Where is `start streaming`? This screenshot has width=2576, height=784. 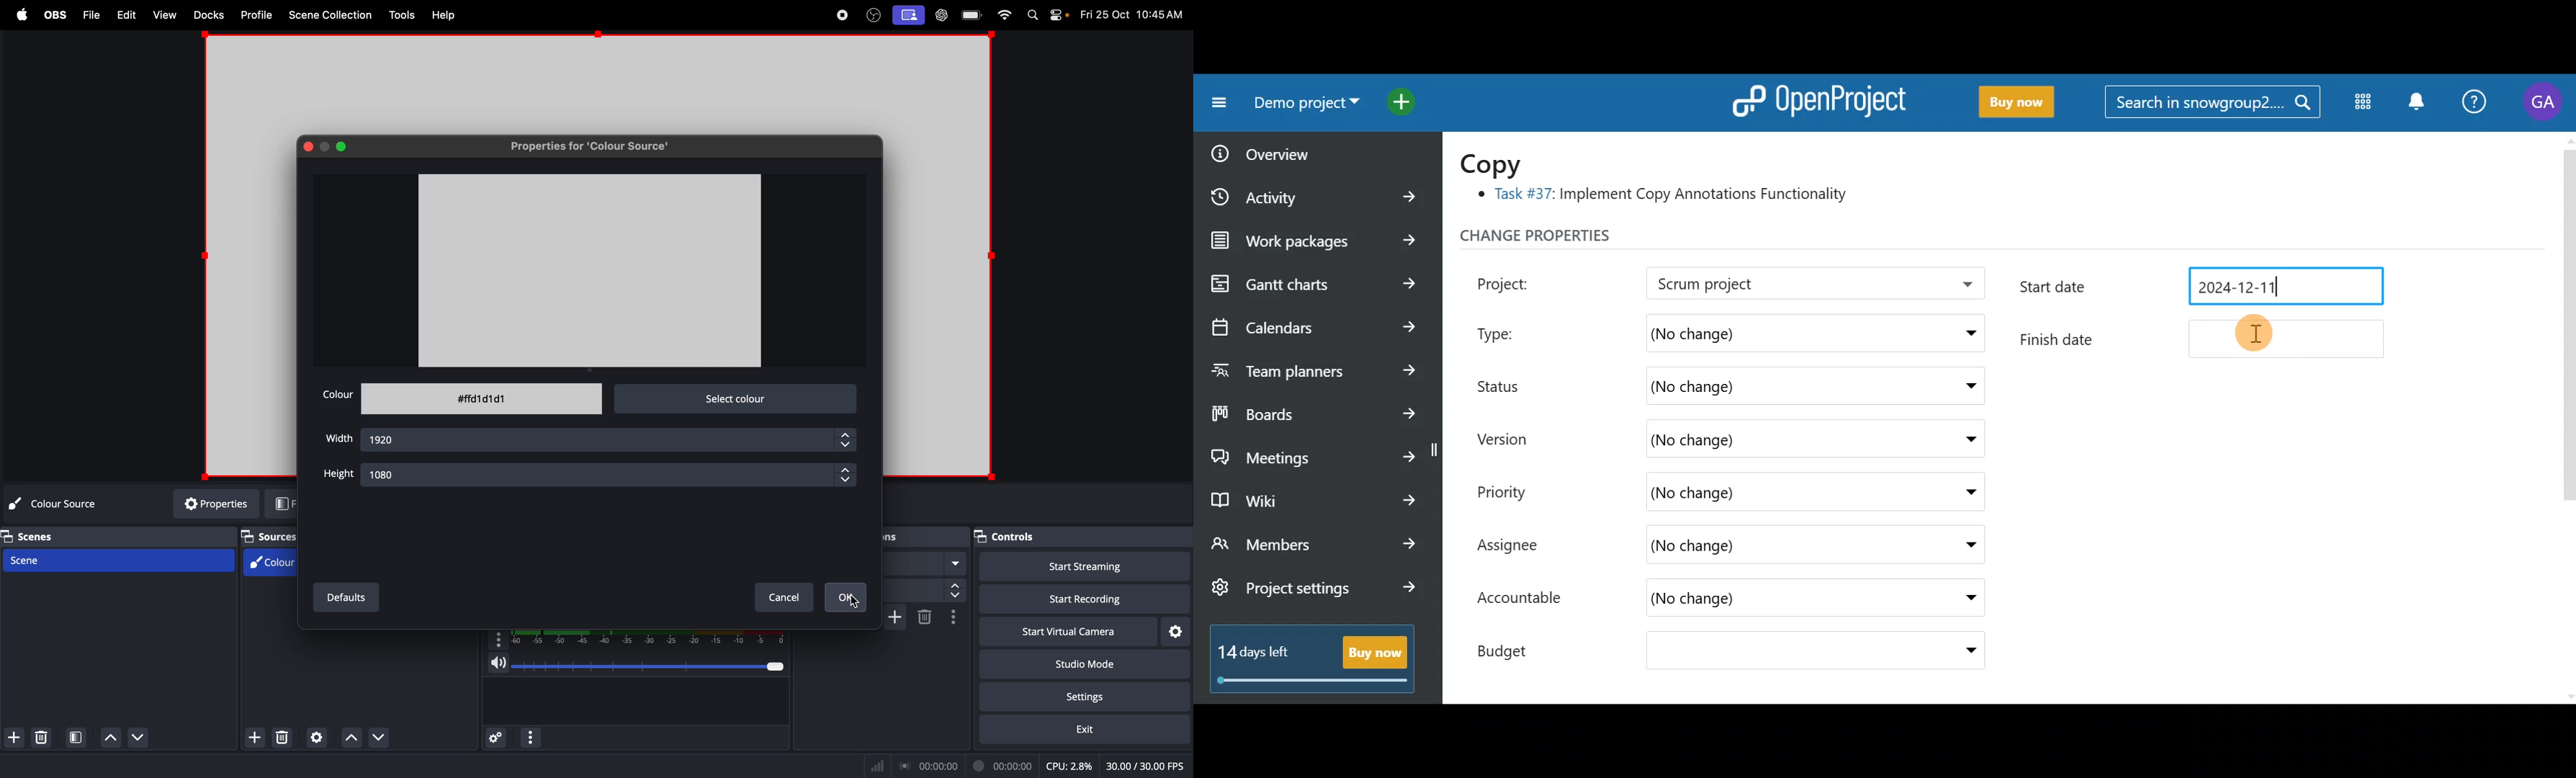 start streaming is located at coordinates (1080, 568).